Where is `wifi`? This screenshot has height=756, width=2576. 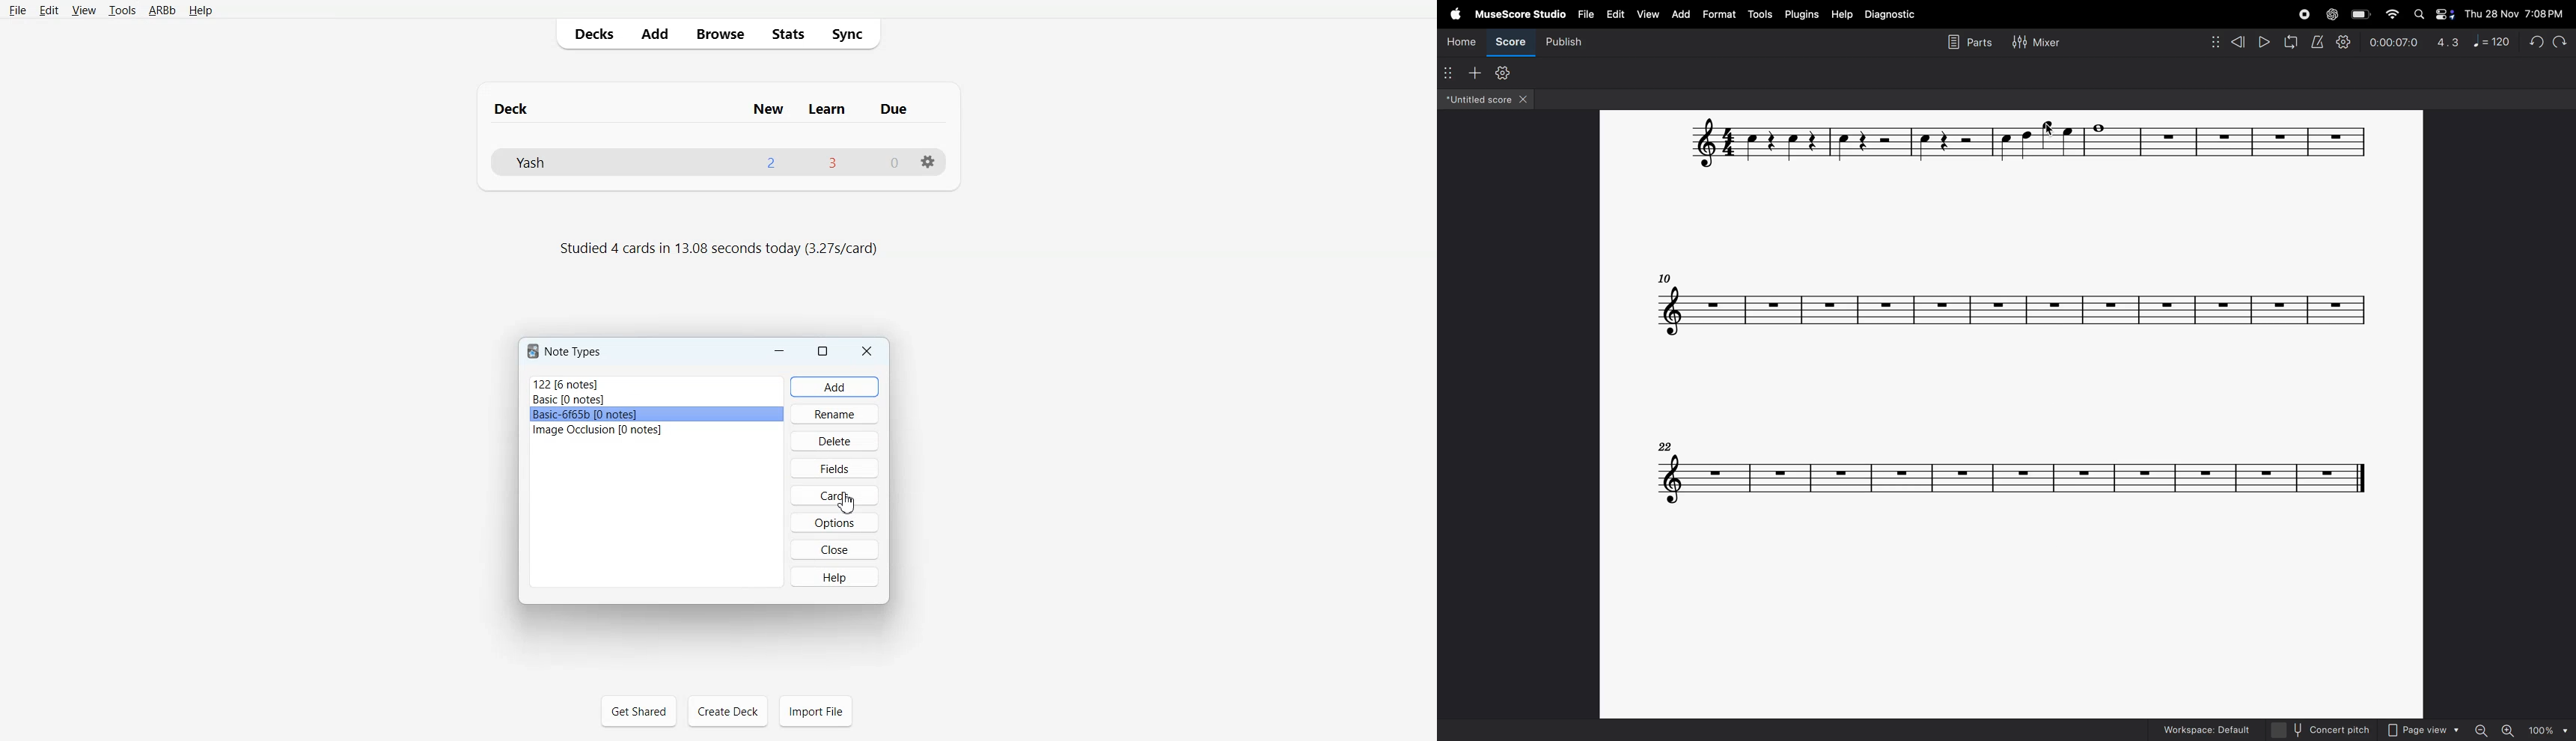
wifi is located at coordinates (2389, 15).